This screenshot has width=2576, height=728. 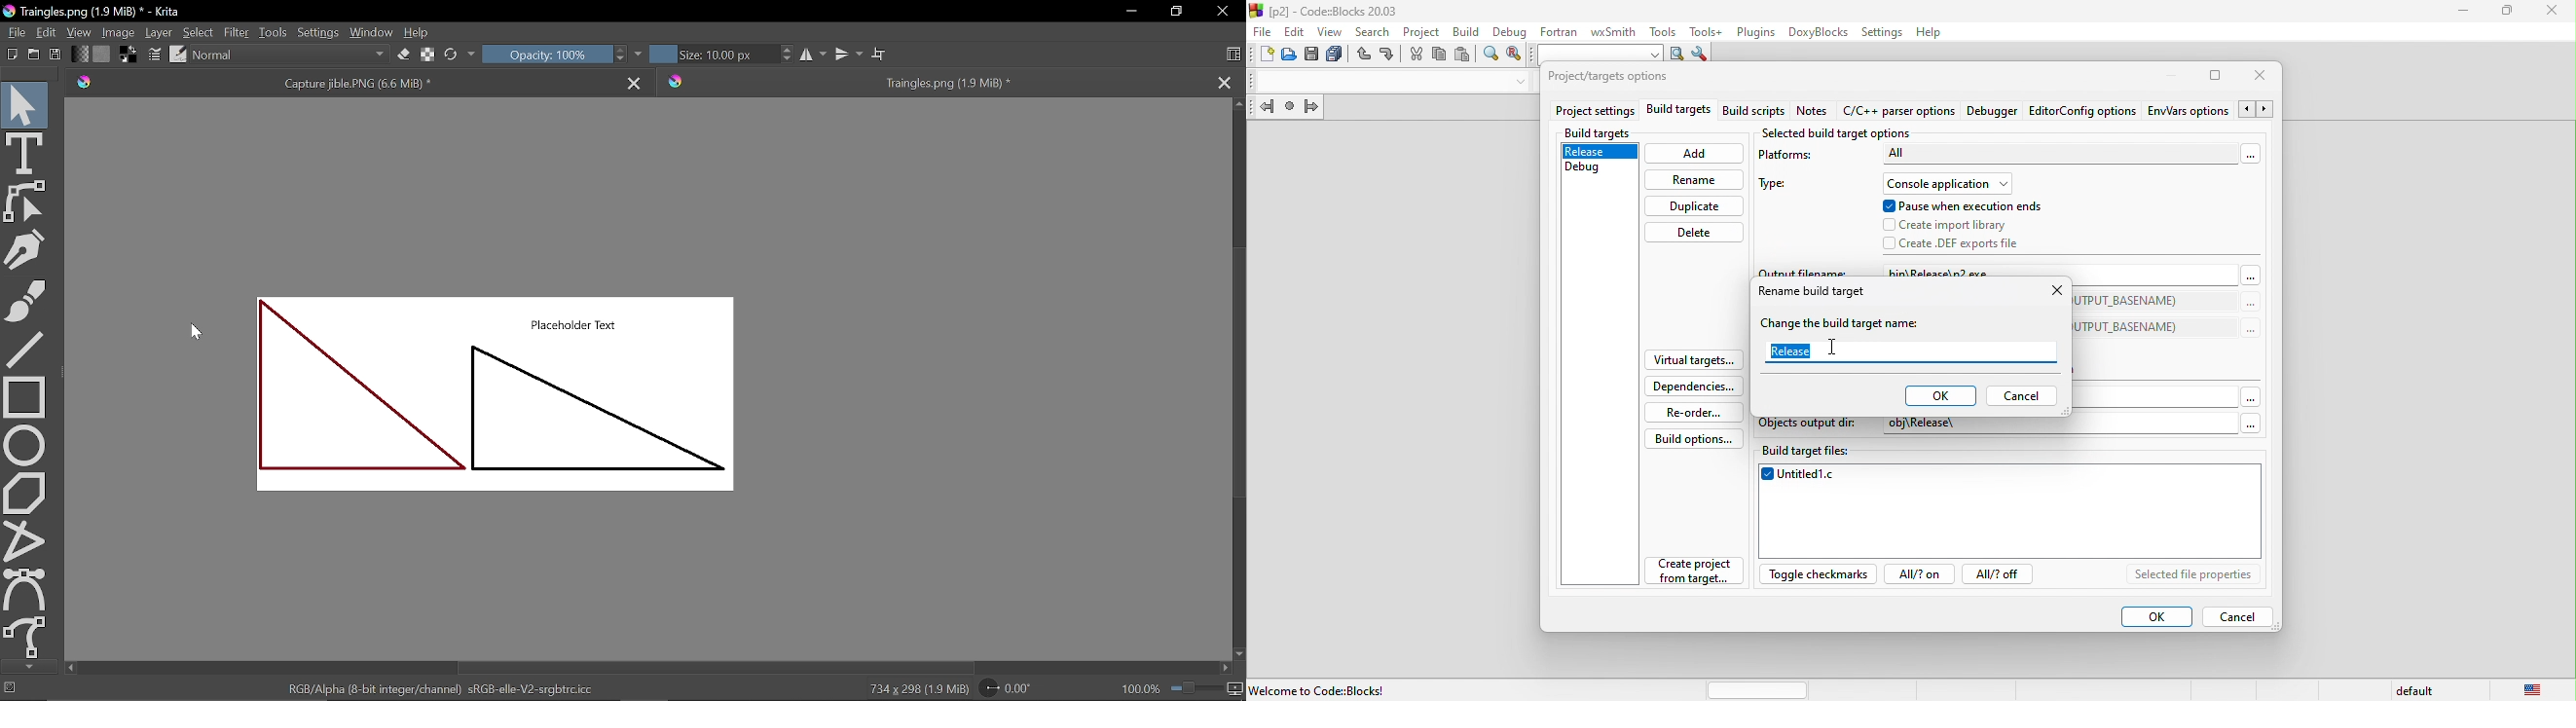 I want to click on Arrows, so click(x=2258, y=110).